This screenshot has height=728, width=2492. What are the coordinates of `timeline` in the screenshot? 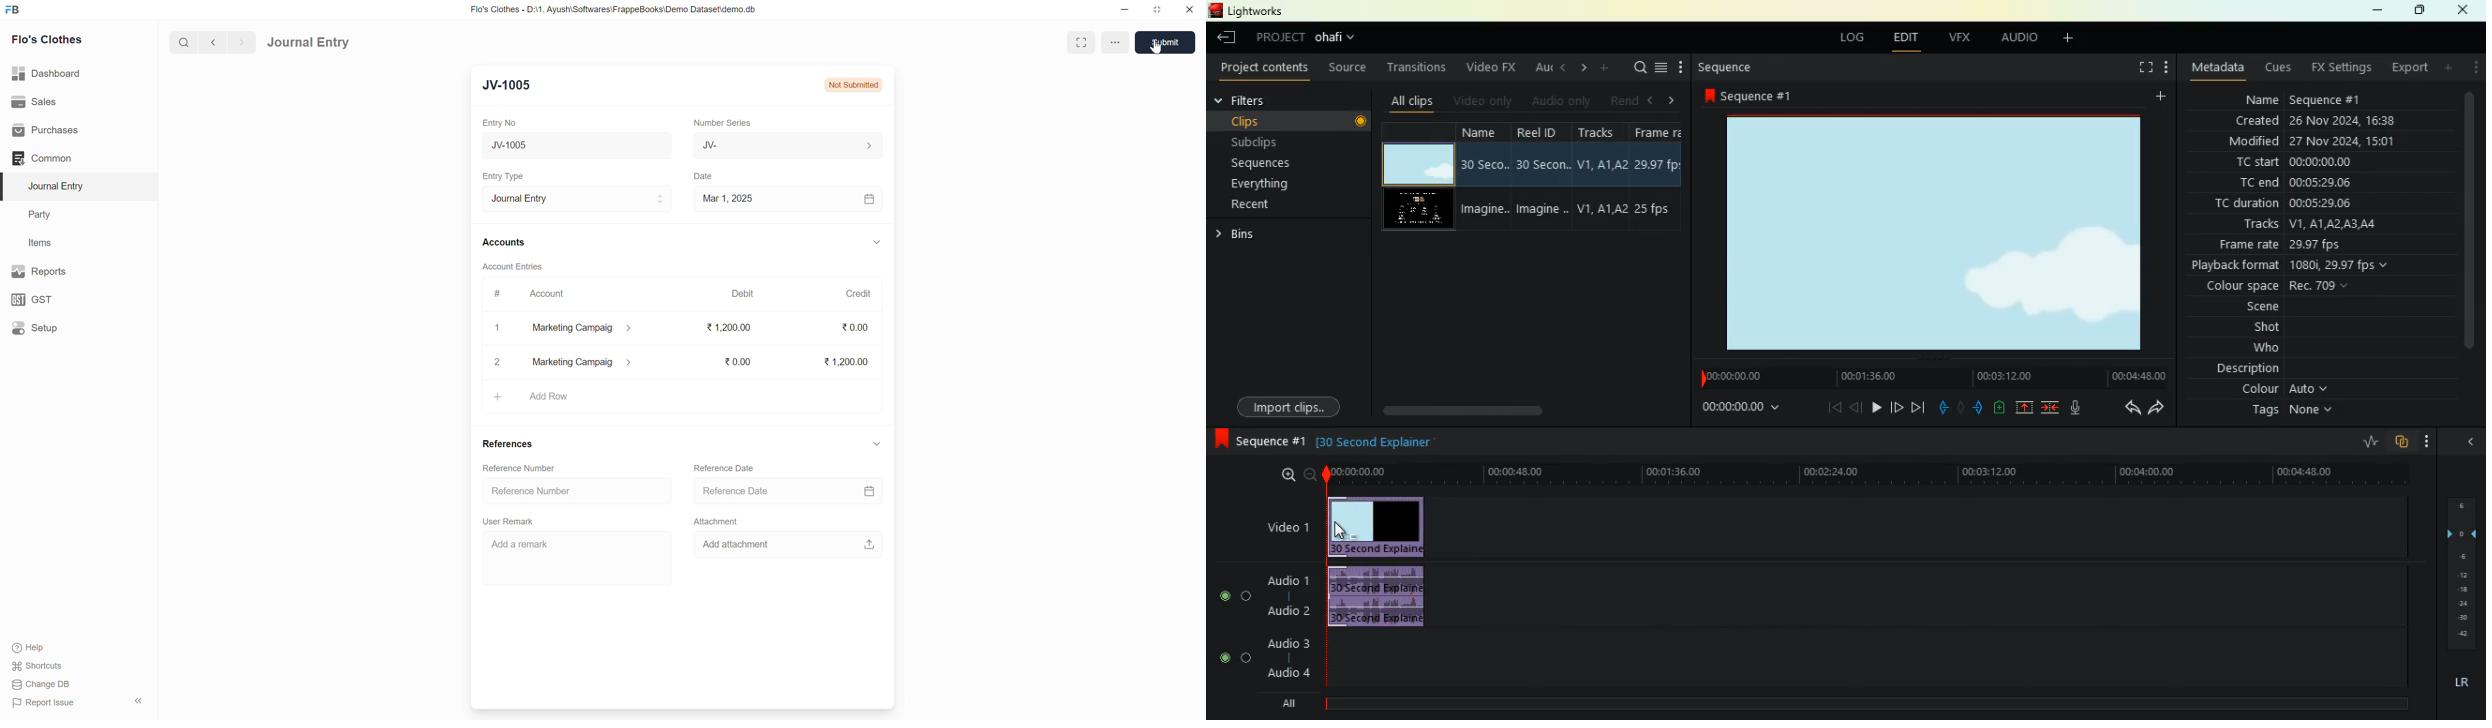 It's located at (1856, 704).